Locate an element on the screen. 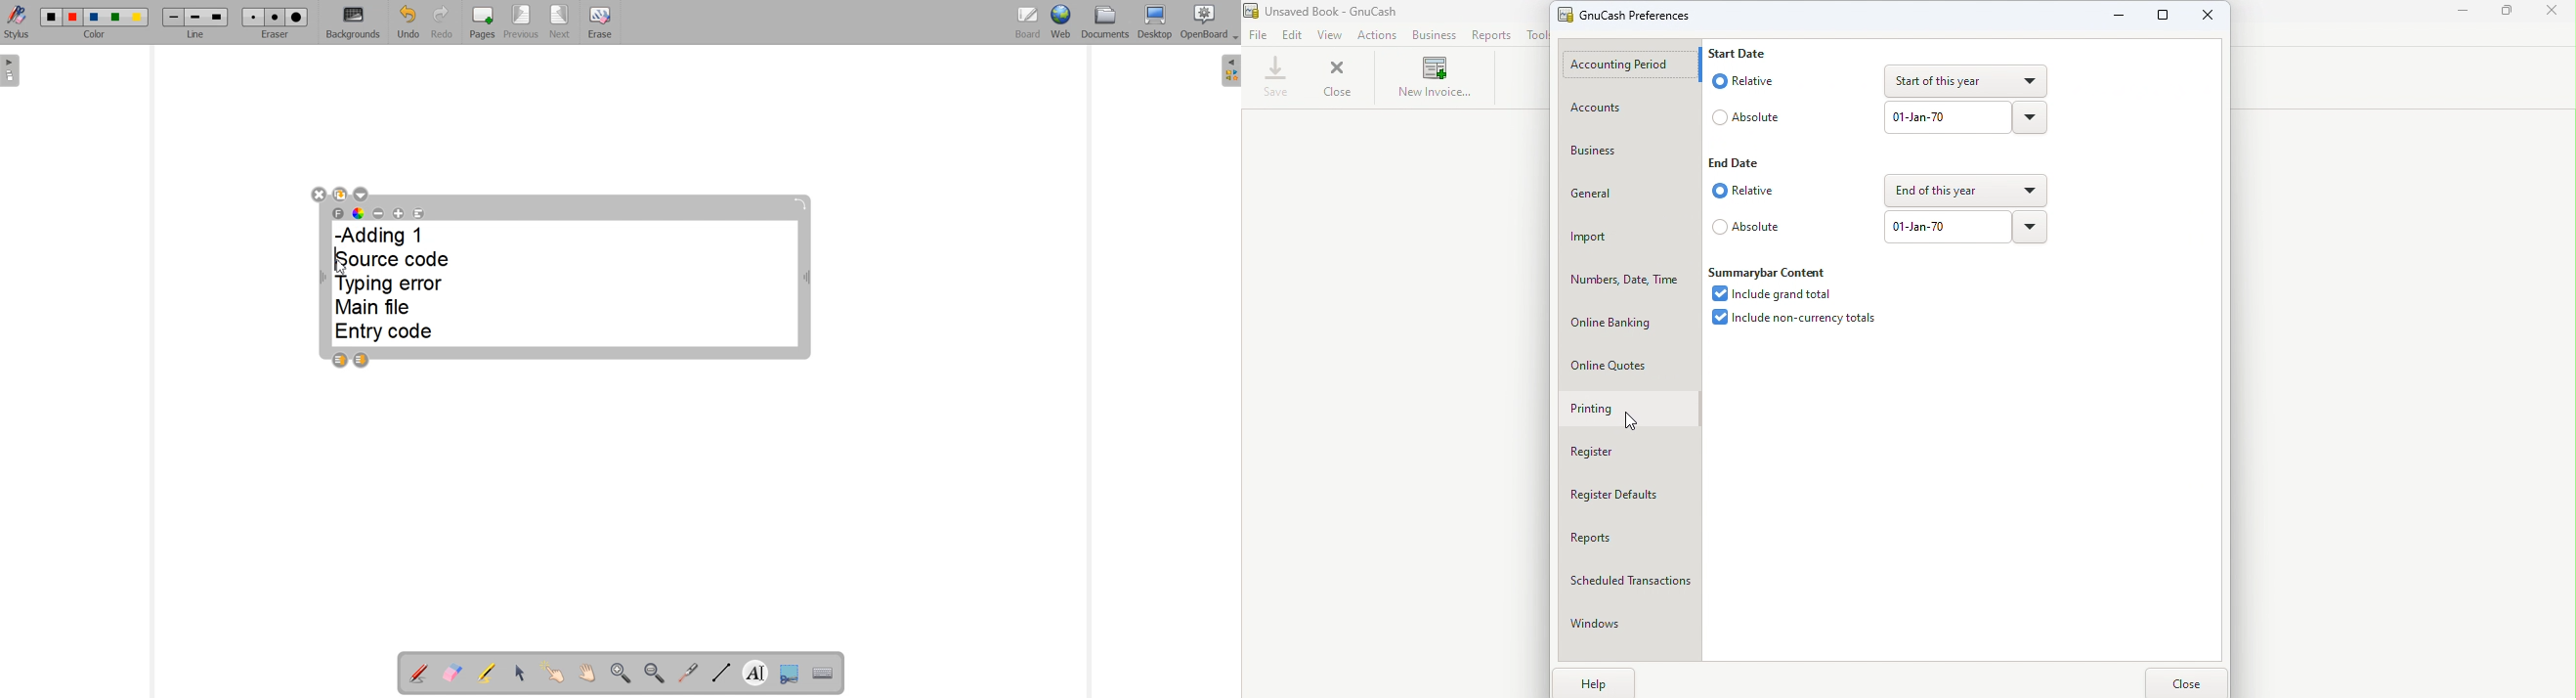 This screenshot has height=700, width=2576. Relative is located at coordinates (1745, 81).